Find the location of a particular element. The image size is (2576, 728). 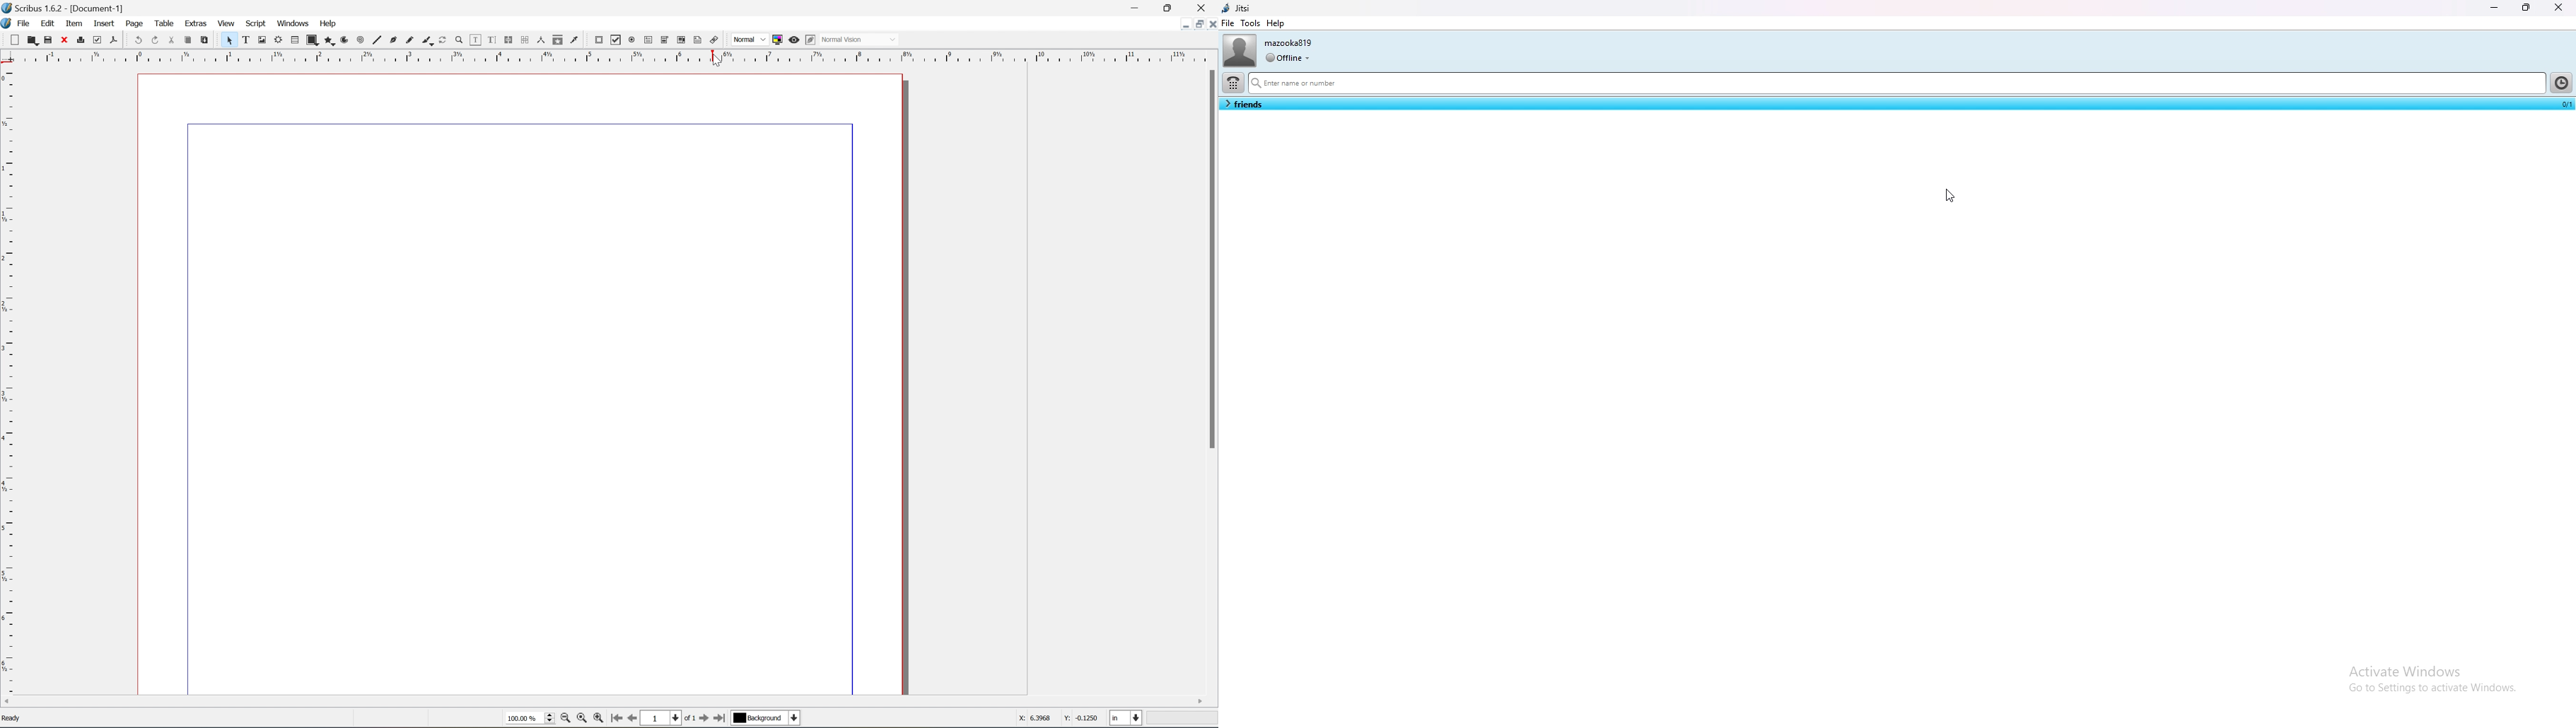

selected is located at coordinates (2564, 103).